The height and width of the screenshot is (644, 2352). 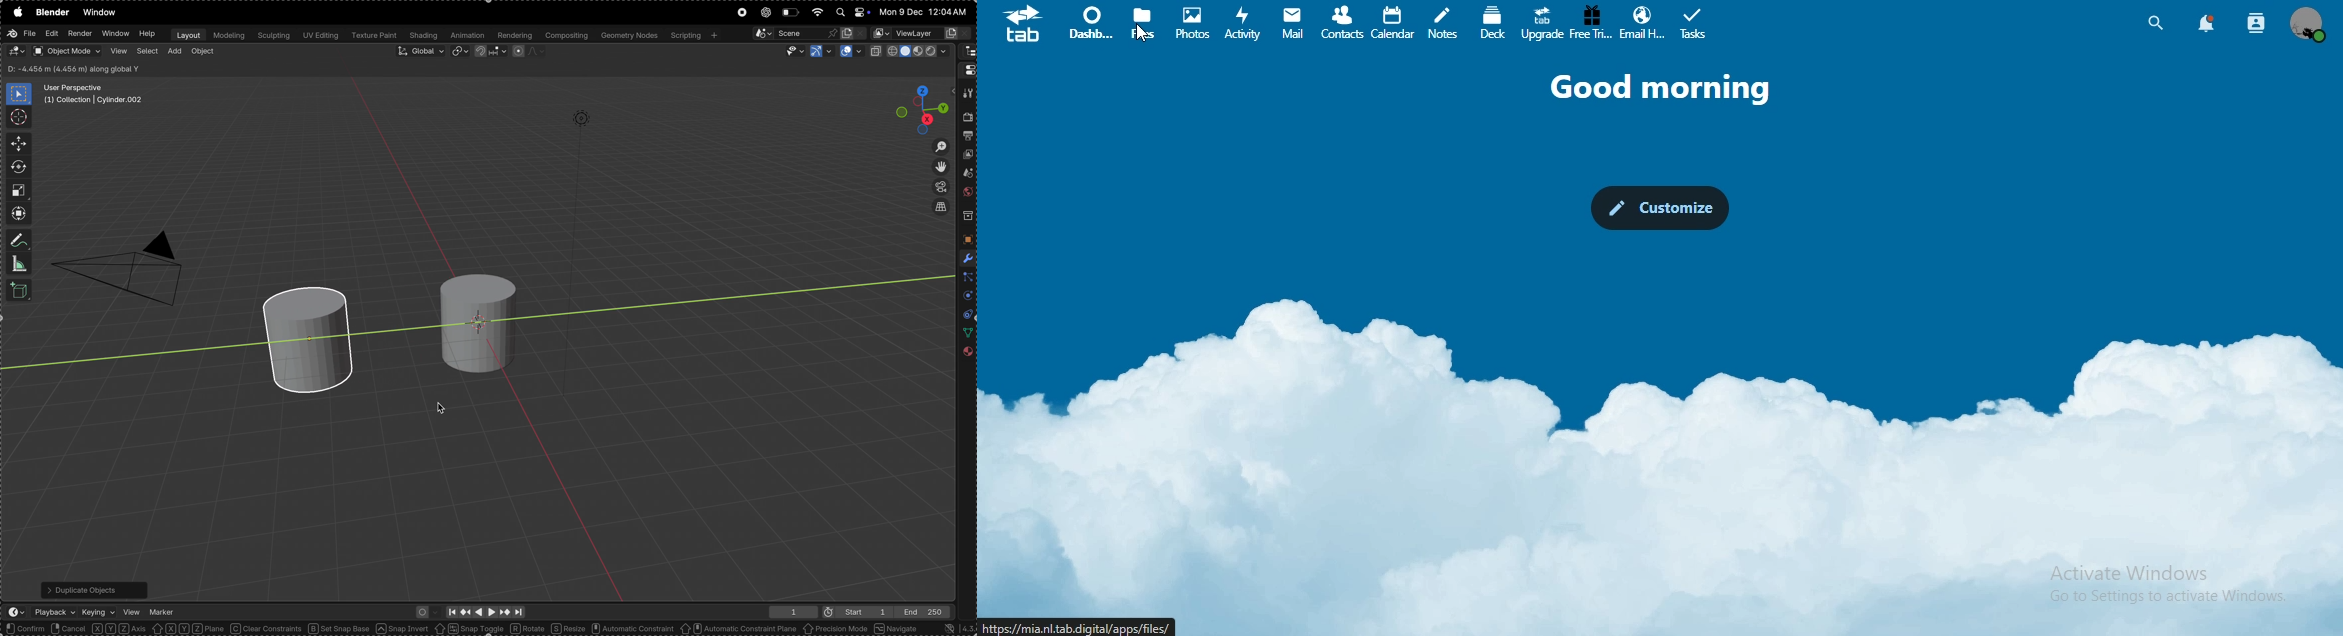 What do you see at coordinates (968, 93) in the screenshot?
I see `tool` at bounding box center [968, 93].